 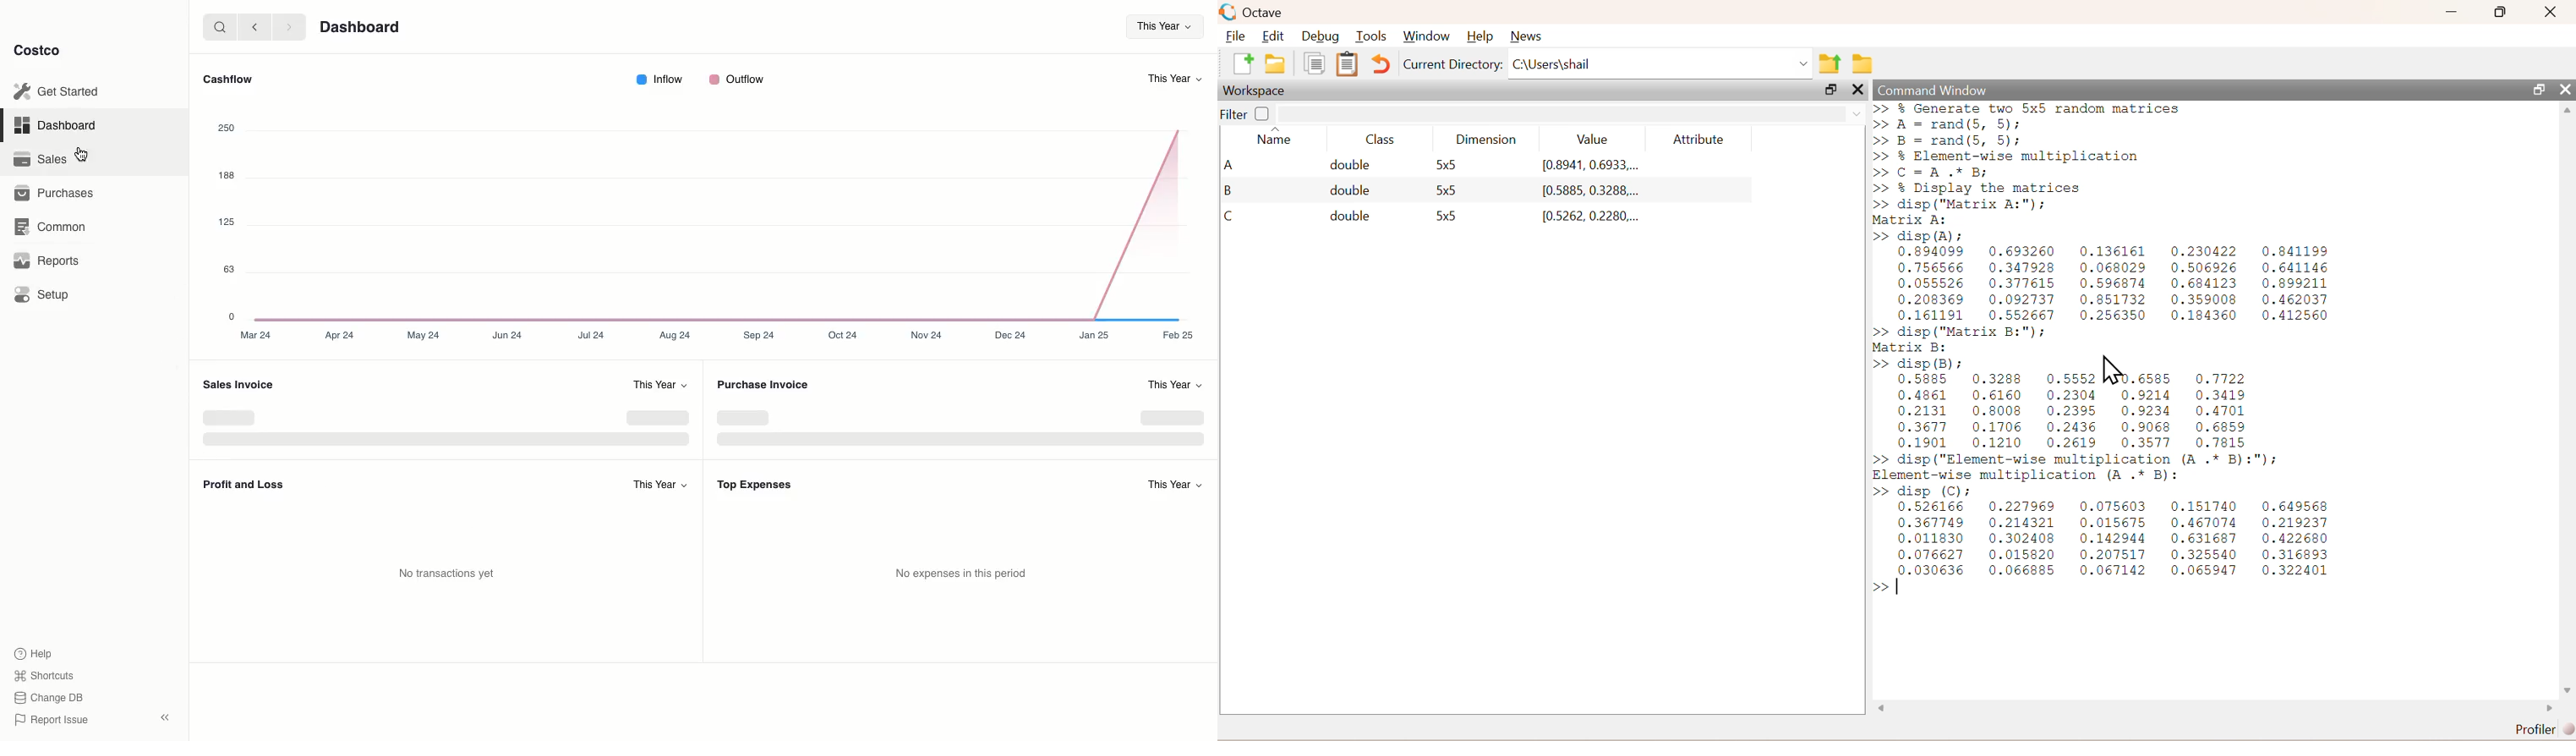 What do you see at coordinates (843, 337) in the screenshot?
I see `Oct24` at bounding box center [843, 337].